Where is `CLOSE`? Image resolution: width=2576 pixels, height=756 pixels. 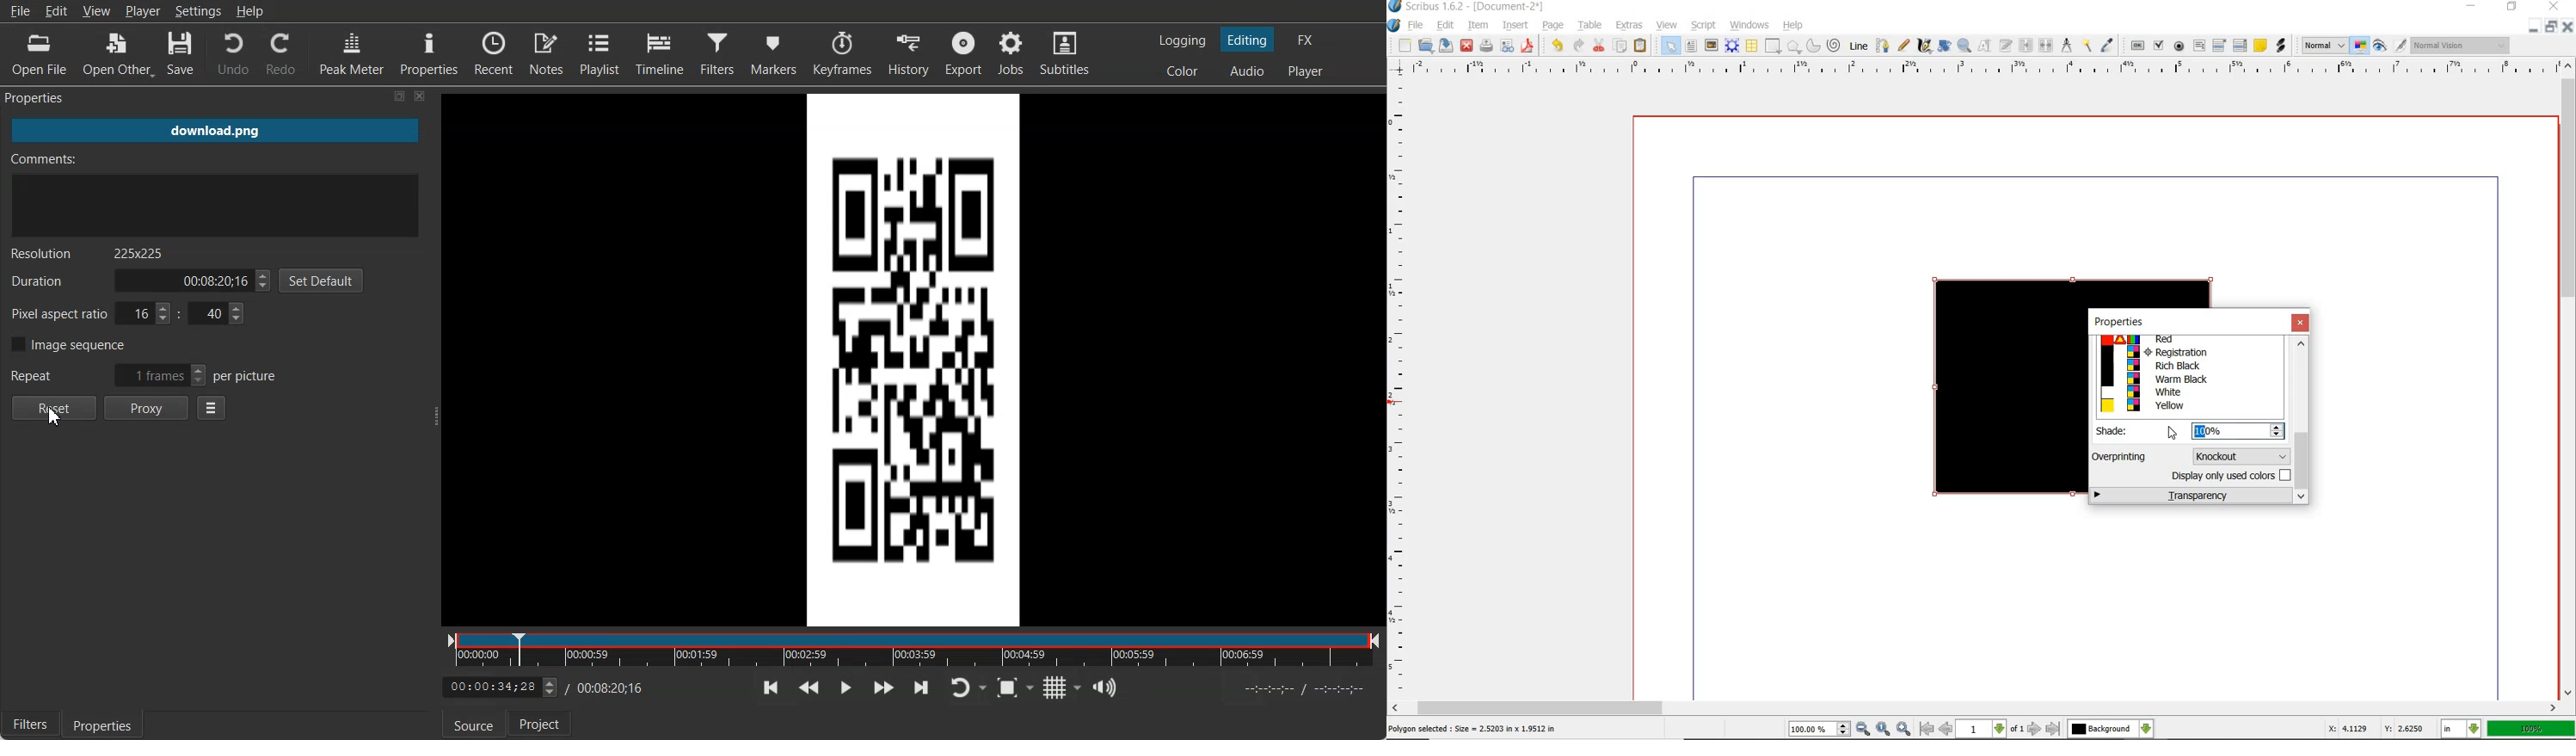
CLOSE is located at coordinates (2567, 28).